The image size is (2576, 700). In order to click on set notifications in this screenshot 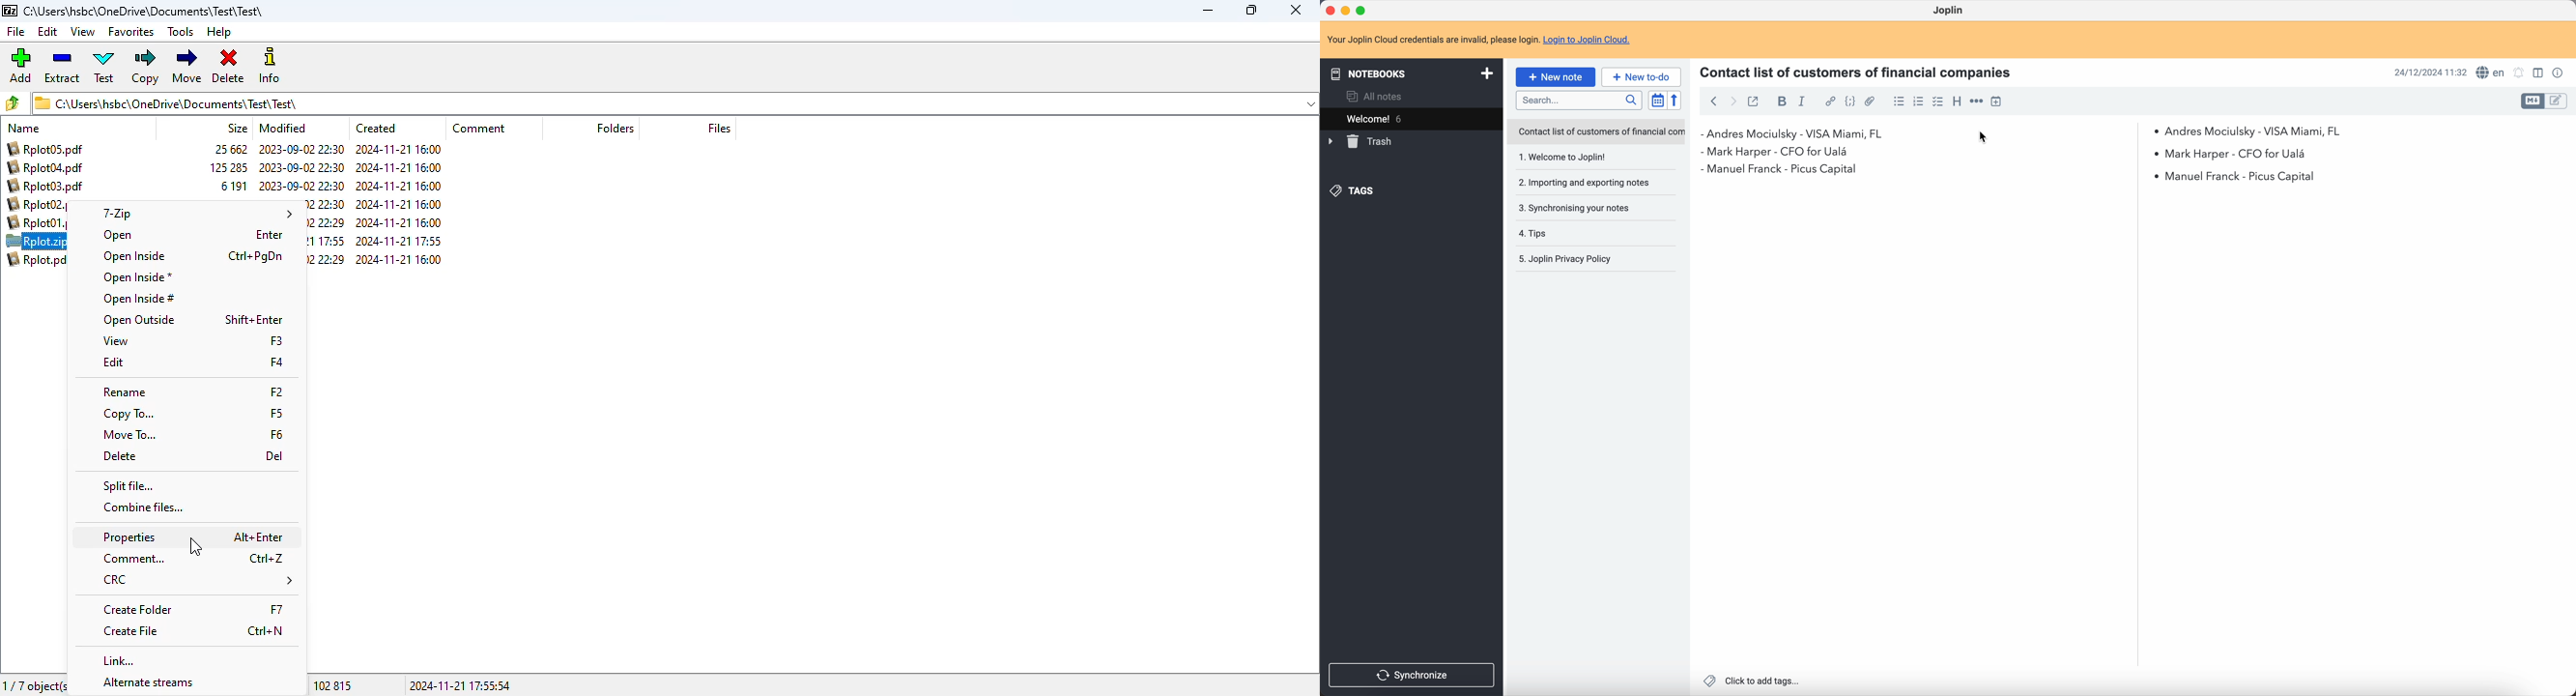, I will do `click(2519, 73)`.